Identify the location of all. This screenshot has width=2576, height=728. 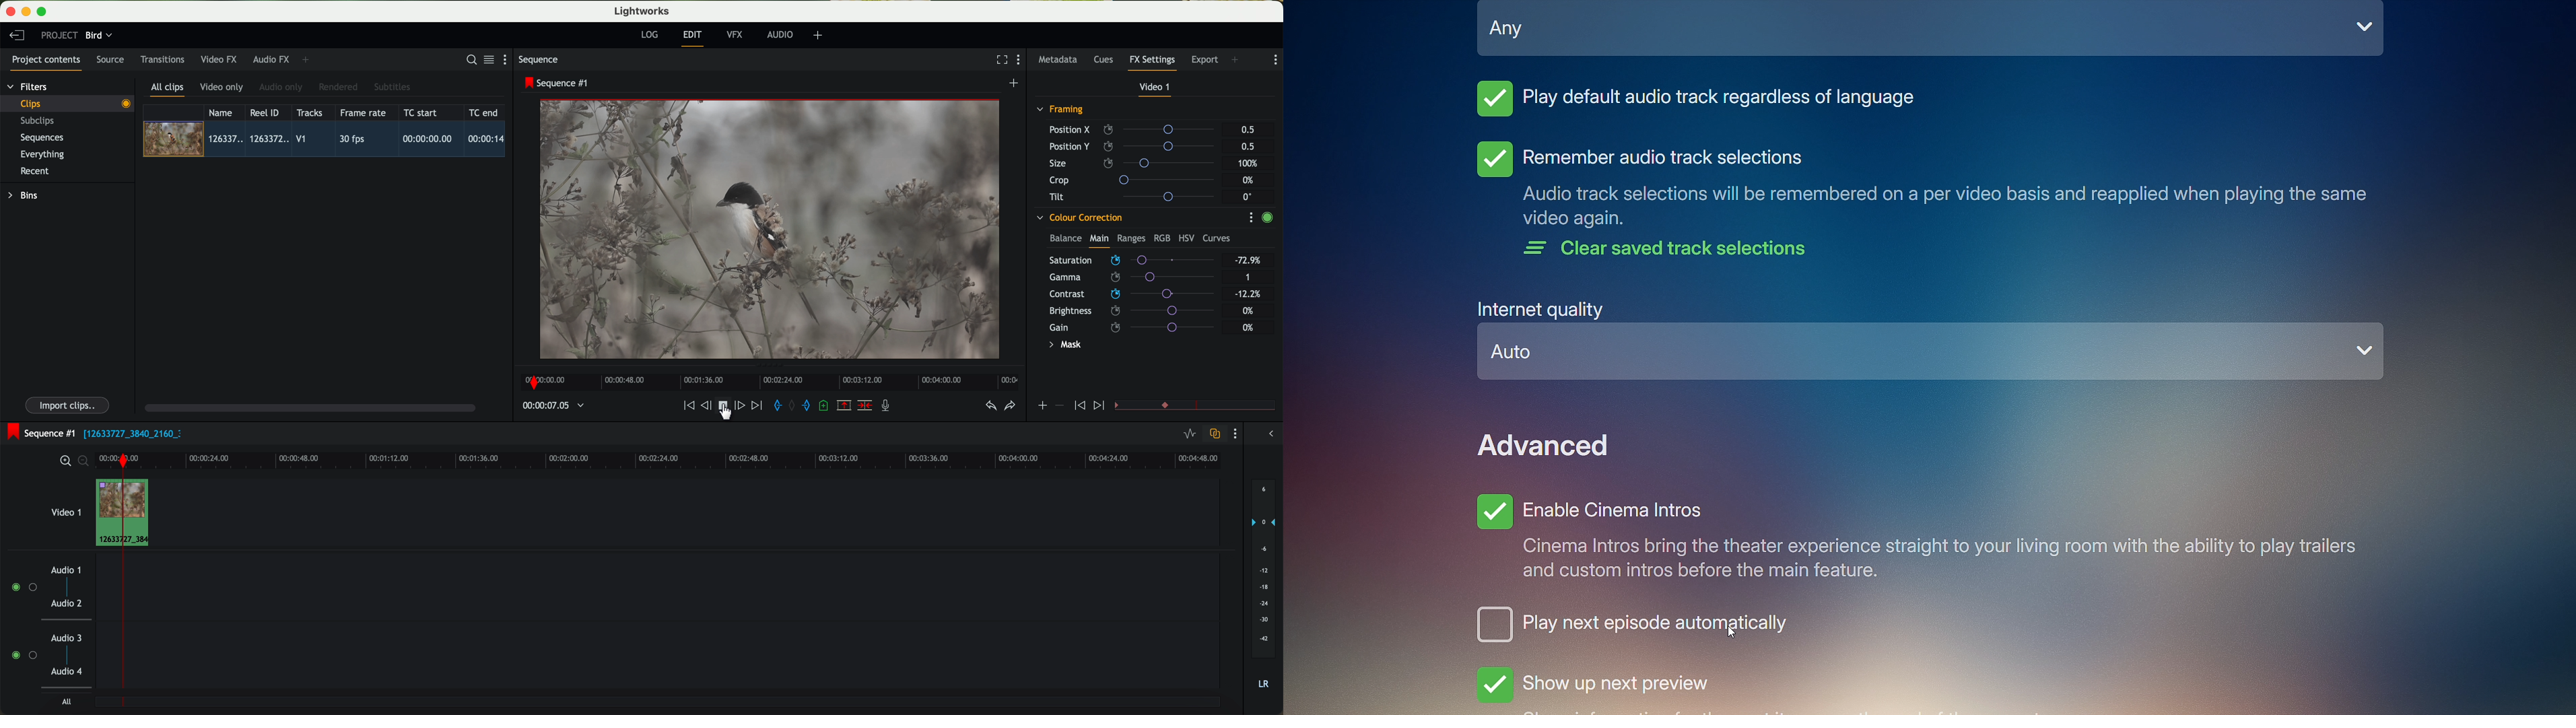
(66, 701).